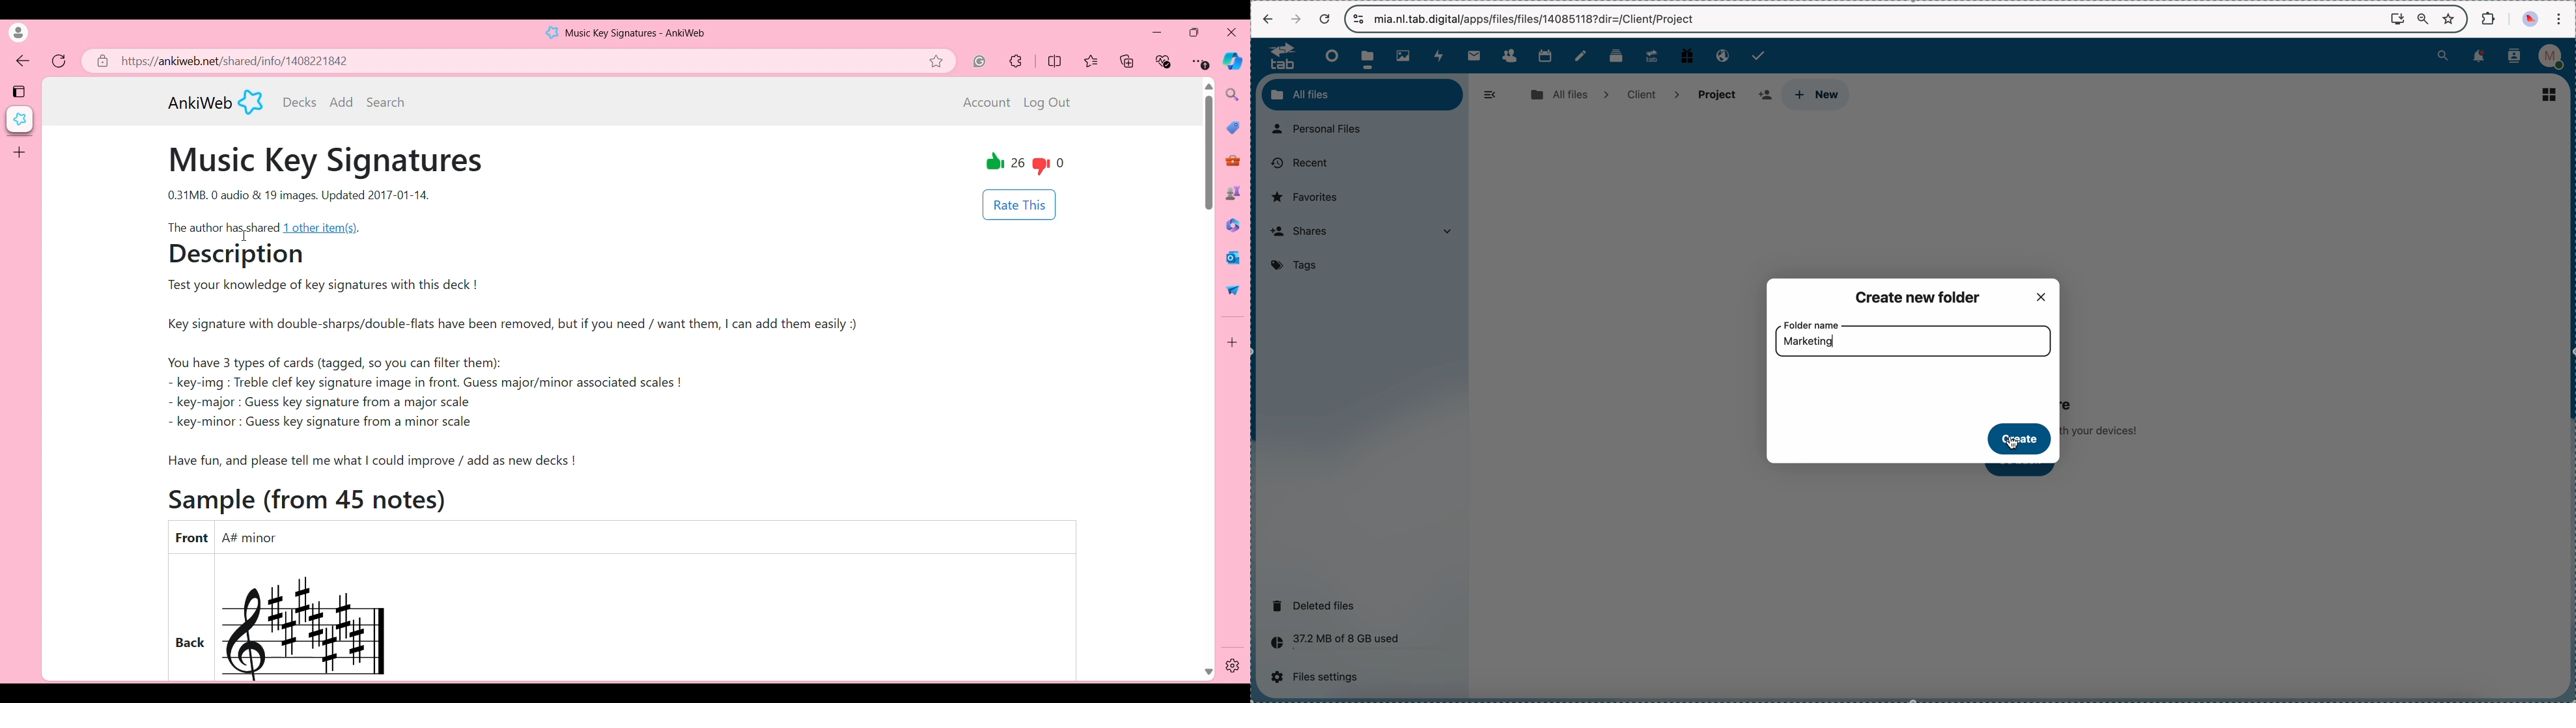 The image size is (2576, 728). I want to click on Dislikes for current deck, so click(1048, 165).